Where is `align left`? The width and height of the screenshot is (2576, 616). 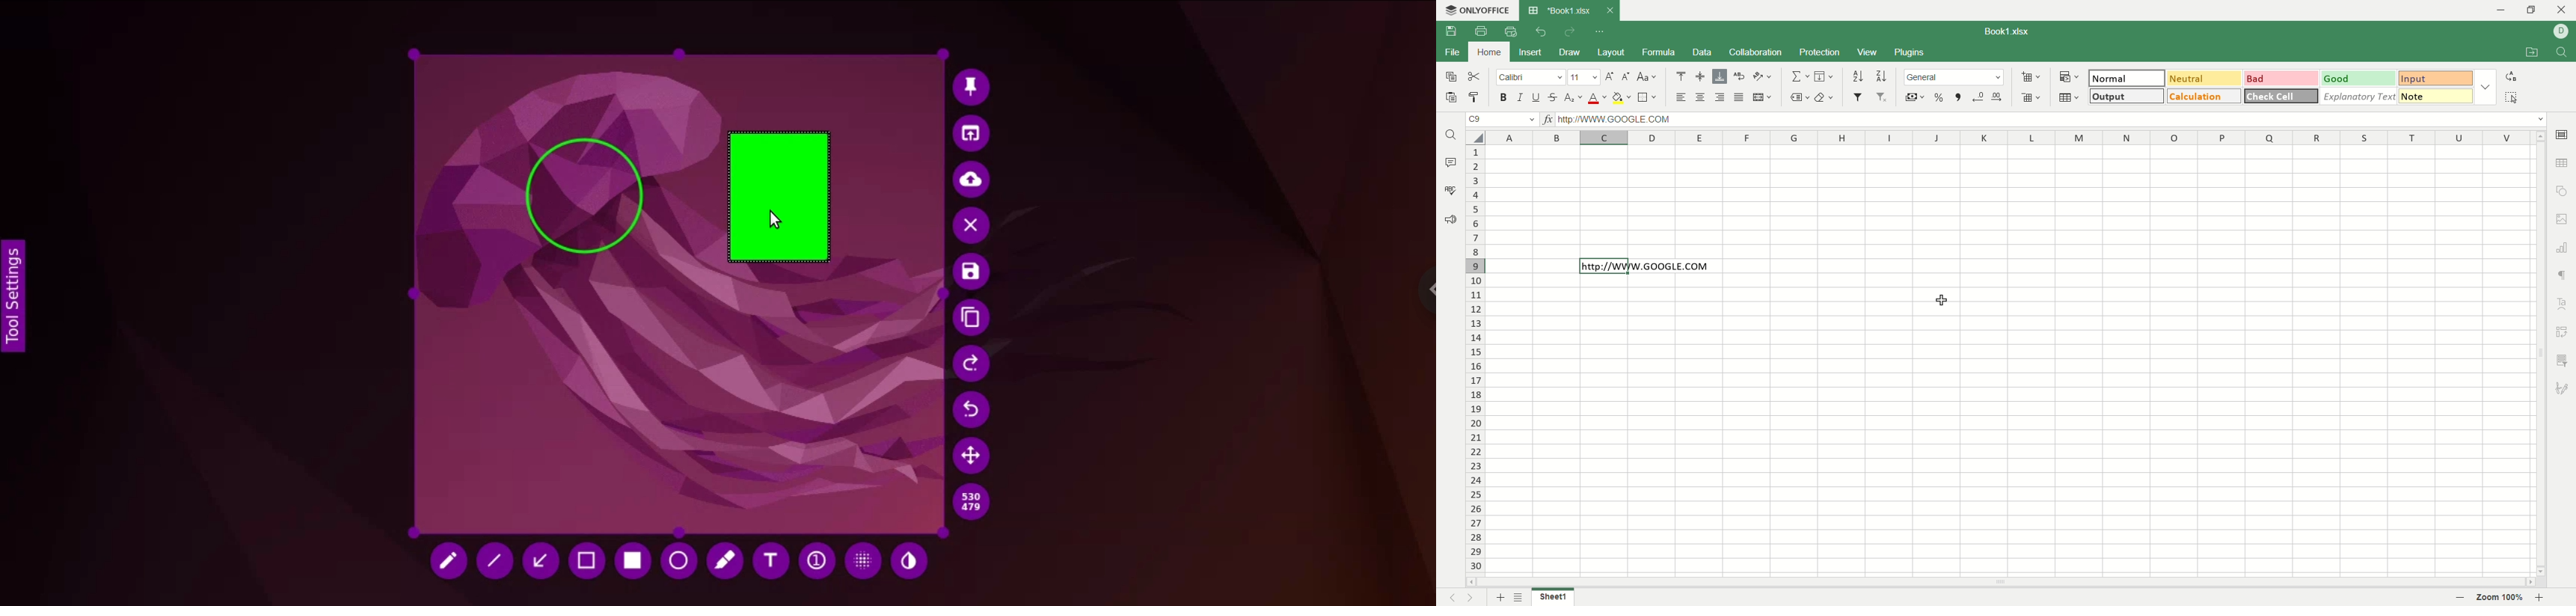 align left is located at coordinates (1679, 97).